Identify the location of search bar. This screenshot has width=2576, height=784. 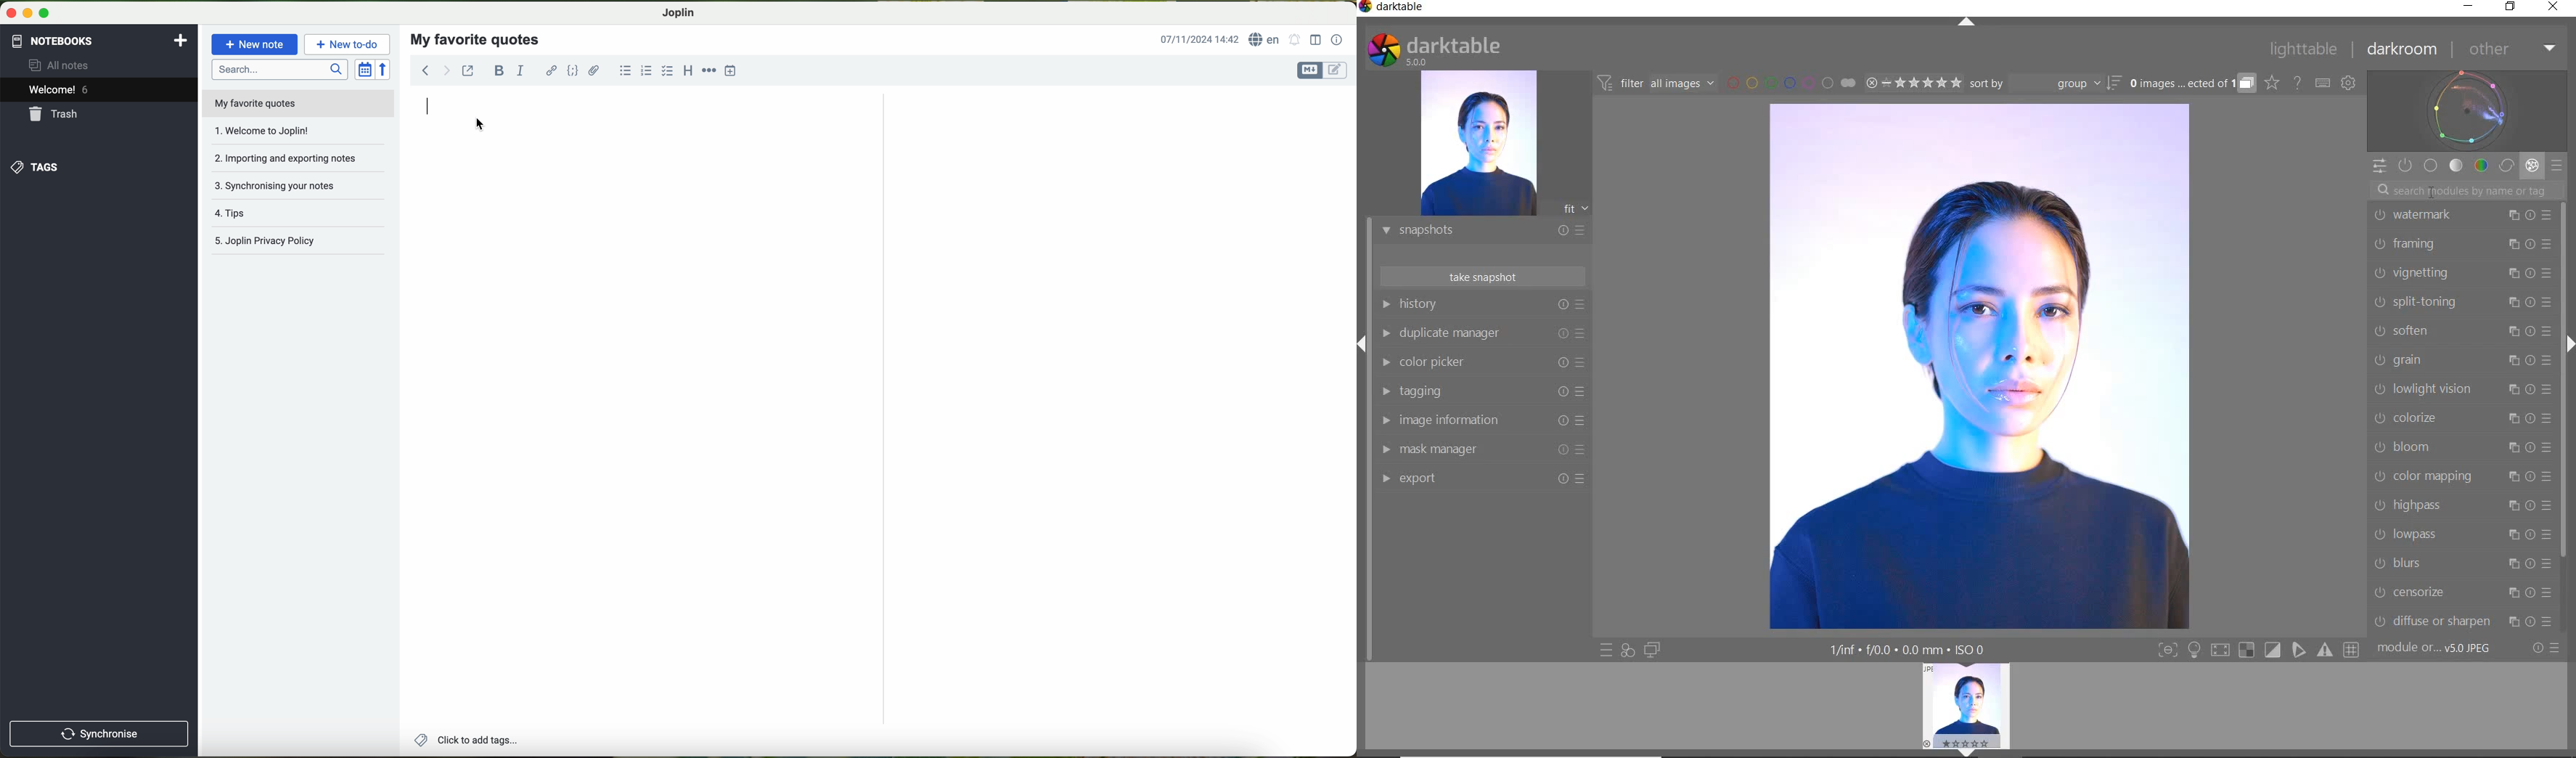
(278, 69).